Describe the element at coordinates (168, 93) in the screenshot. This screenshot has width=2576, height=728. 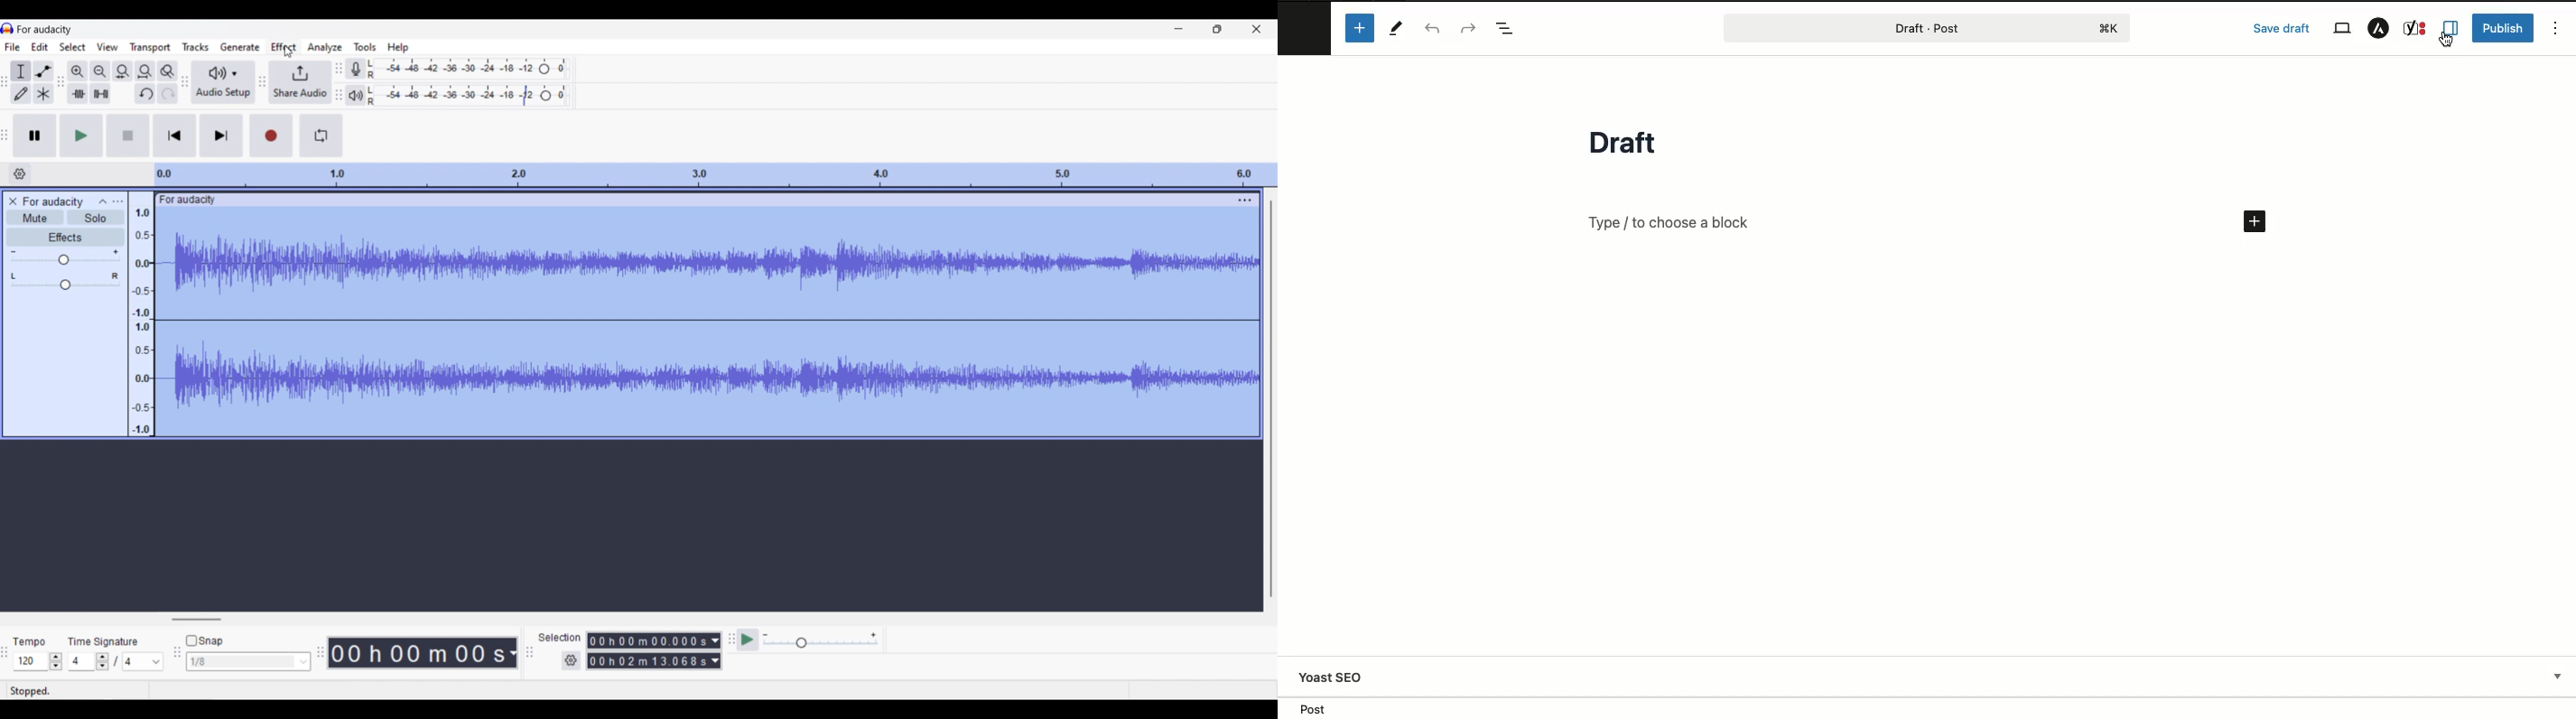
I see `Redo` at that location.